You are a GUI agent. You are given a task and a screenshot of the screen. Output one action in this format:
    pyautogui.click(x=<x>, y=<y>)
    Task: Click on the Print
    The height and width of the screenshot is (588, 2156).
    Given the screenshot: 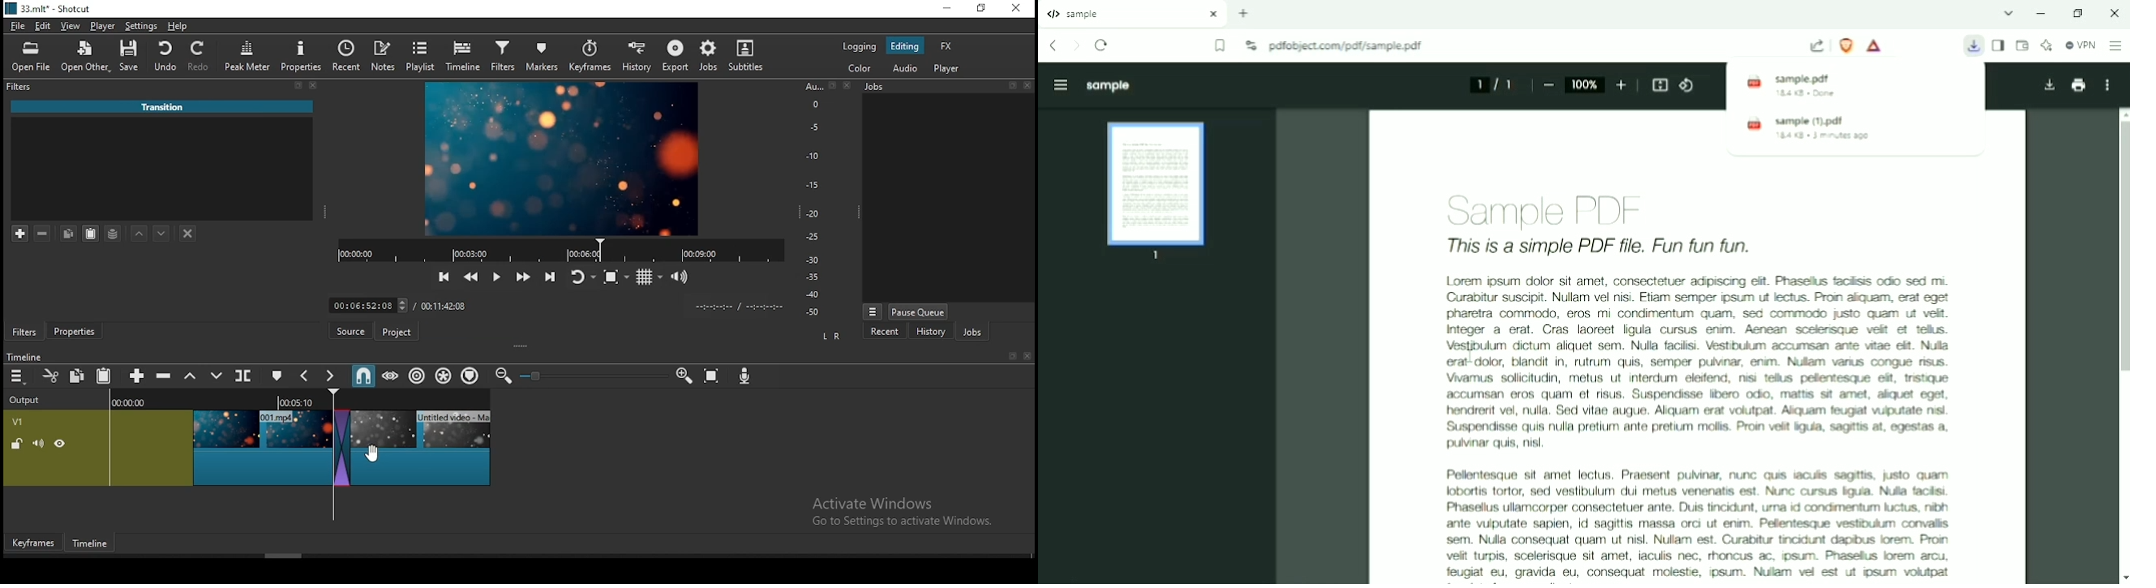 What is the action you would take?
    pyautogui.click(x=2078, y=85)
    